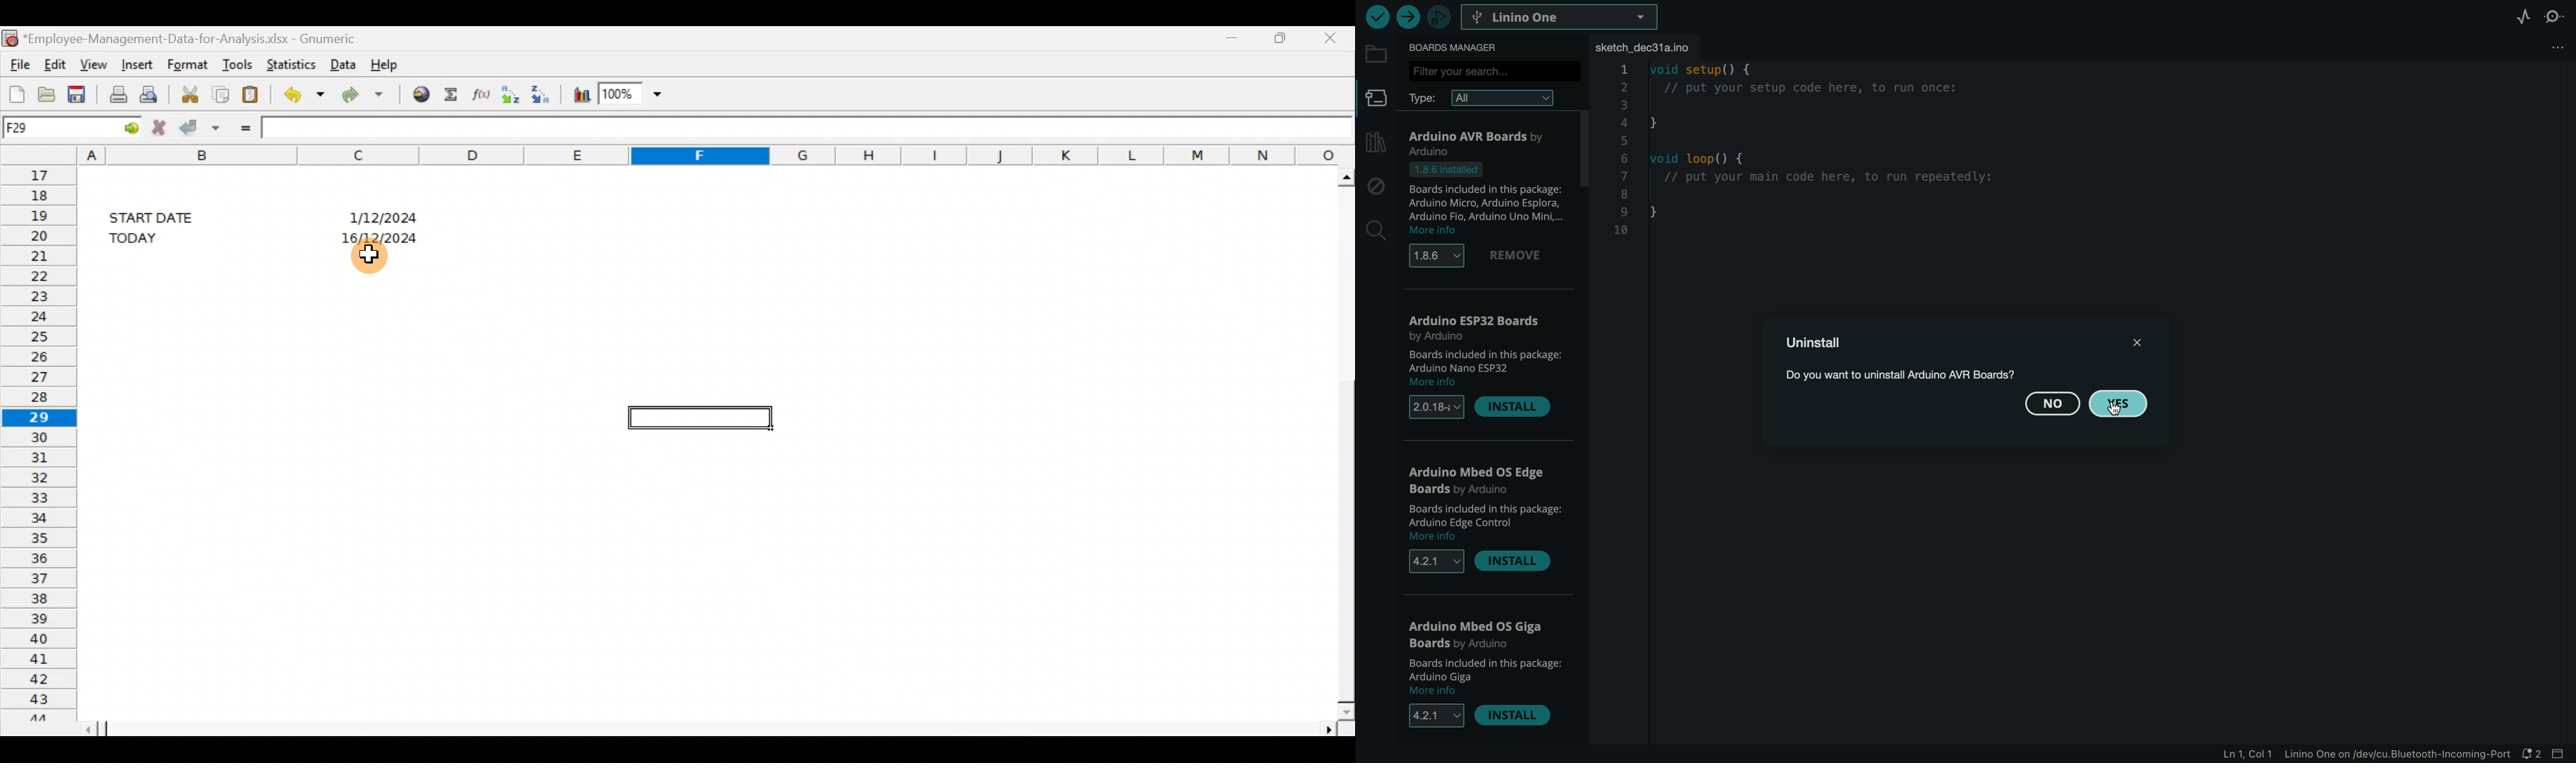  I want to click on install, so click(1513, 716).